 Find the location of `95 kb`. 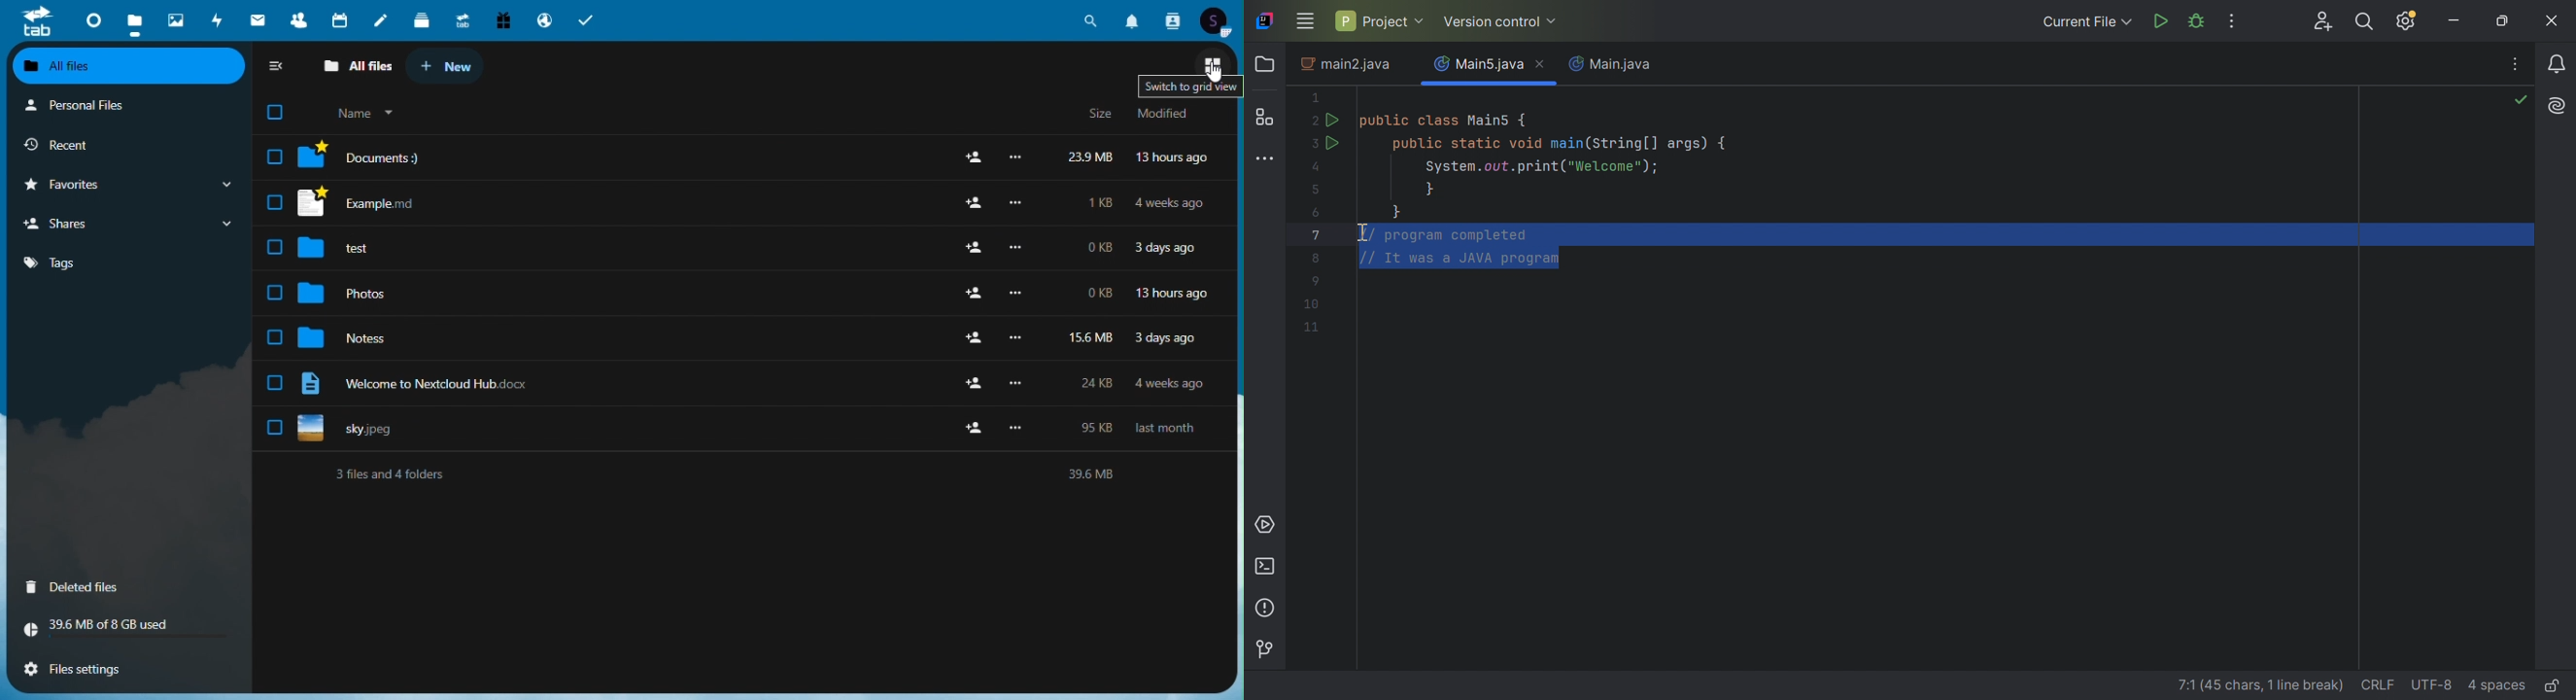

95 kb is located at coordinates (1096, 429).